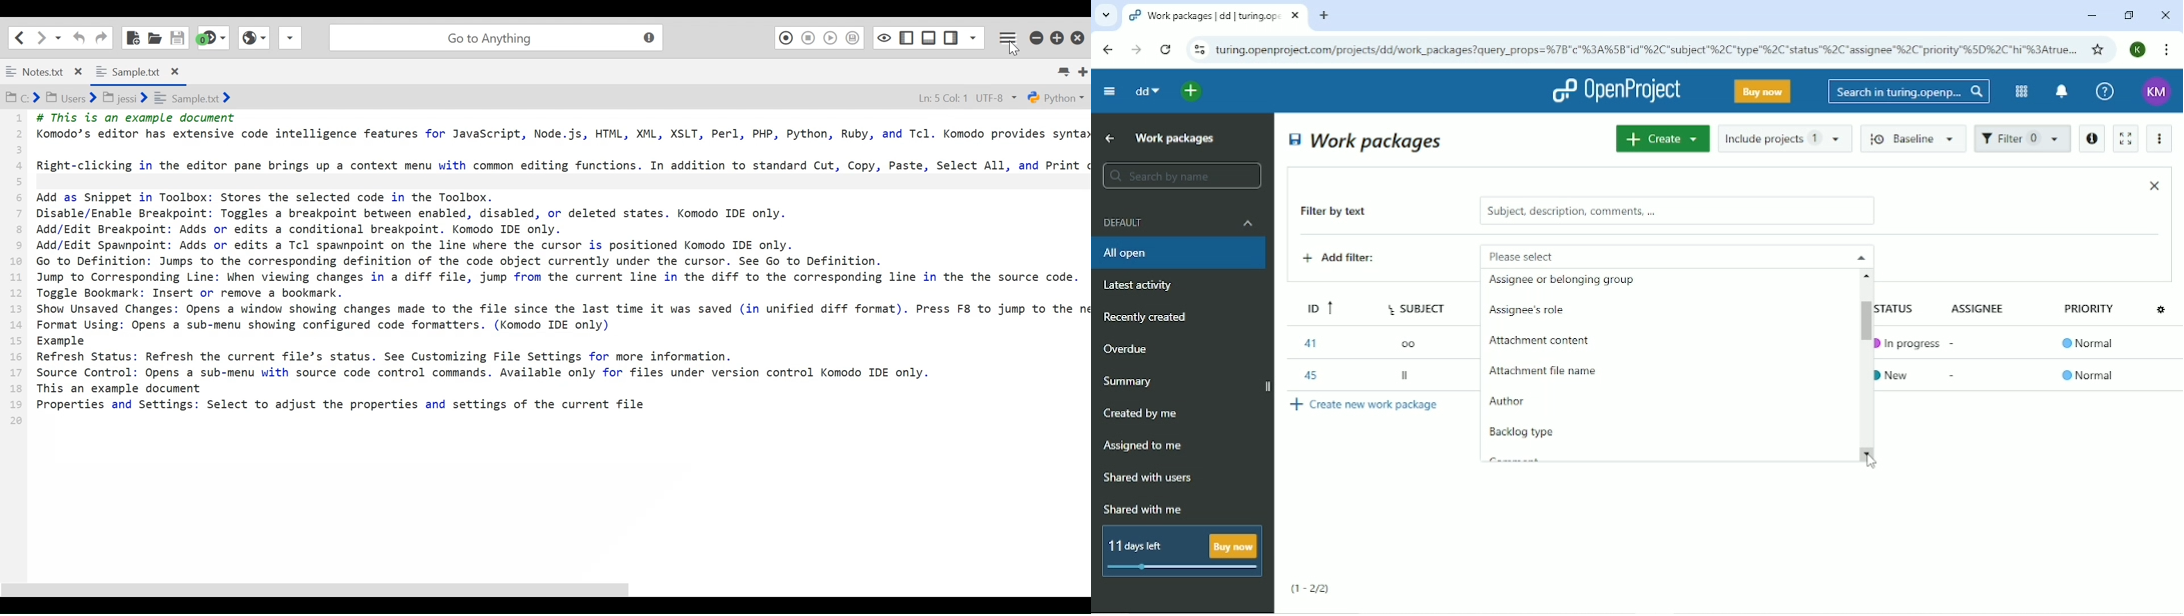 This screenshot has height=616, width=2184. Describe the element at coordinates (1366, 404) in the screenshot. I see `Create new work package` at that location.